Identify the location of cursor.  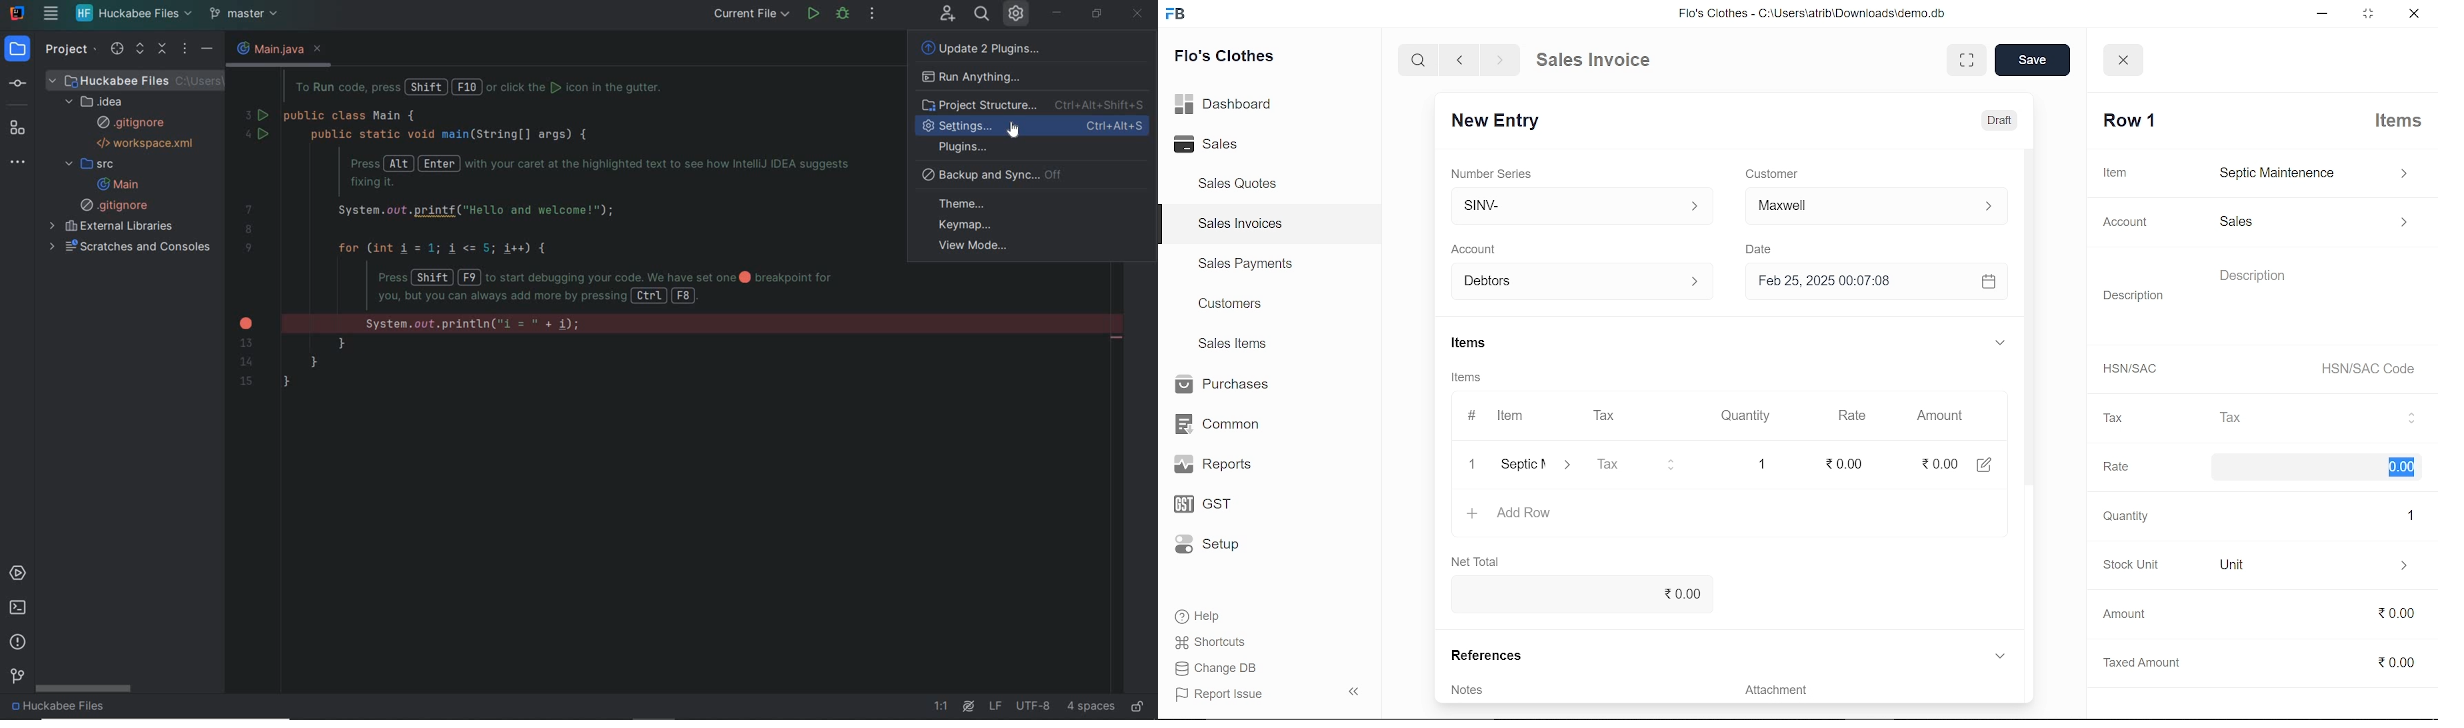
(2401, 469).